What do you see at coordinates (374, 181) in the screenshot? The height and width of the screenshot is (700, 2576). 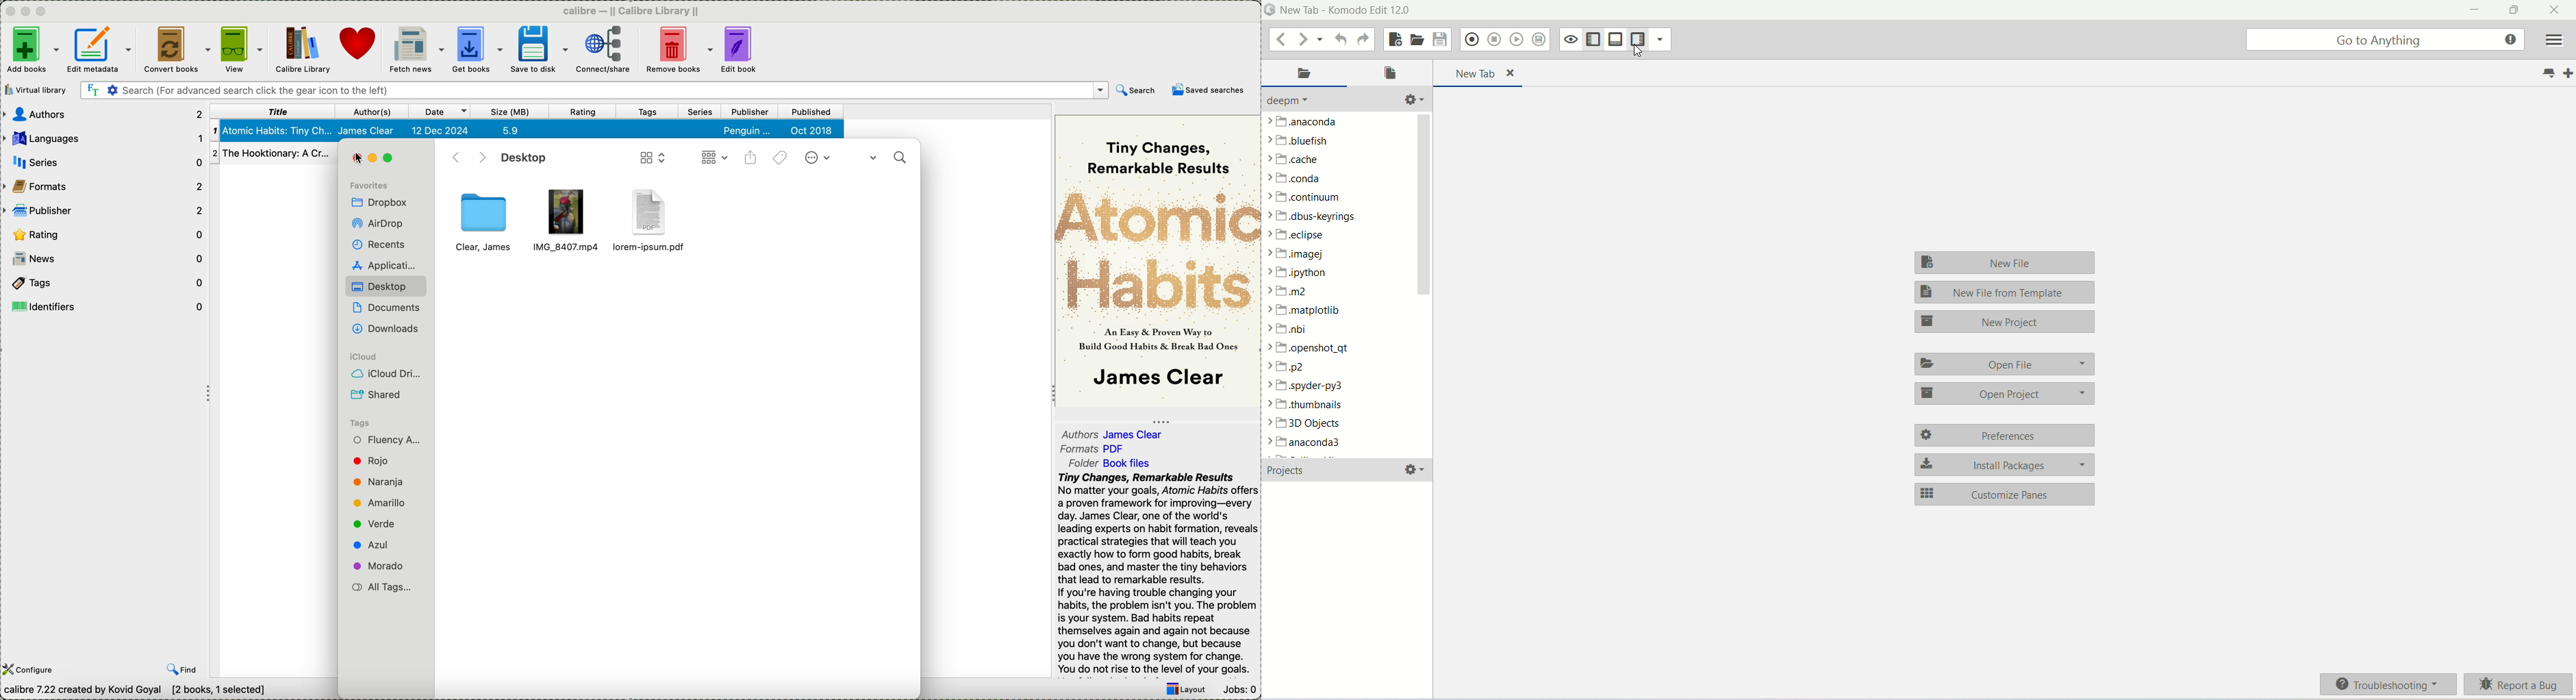 I see `favorites` at bounding box center [374, 181].